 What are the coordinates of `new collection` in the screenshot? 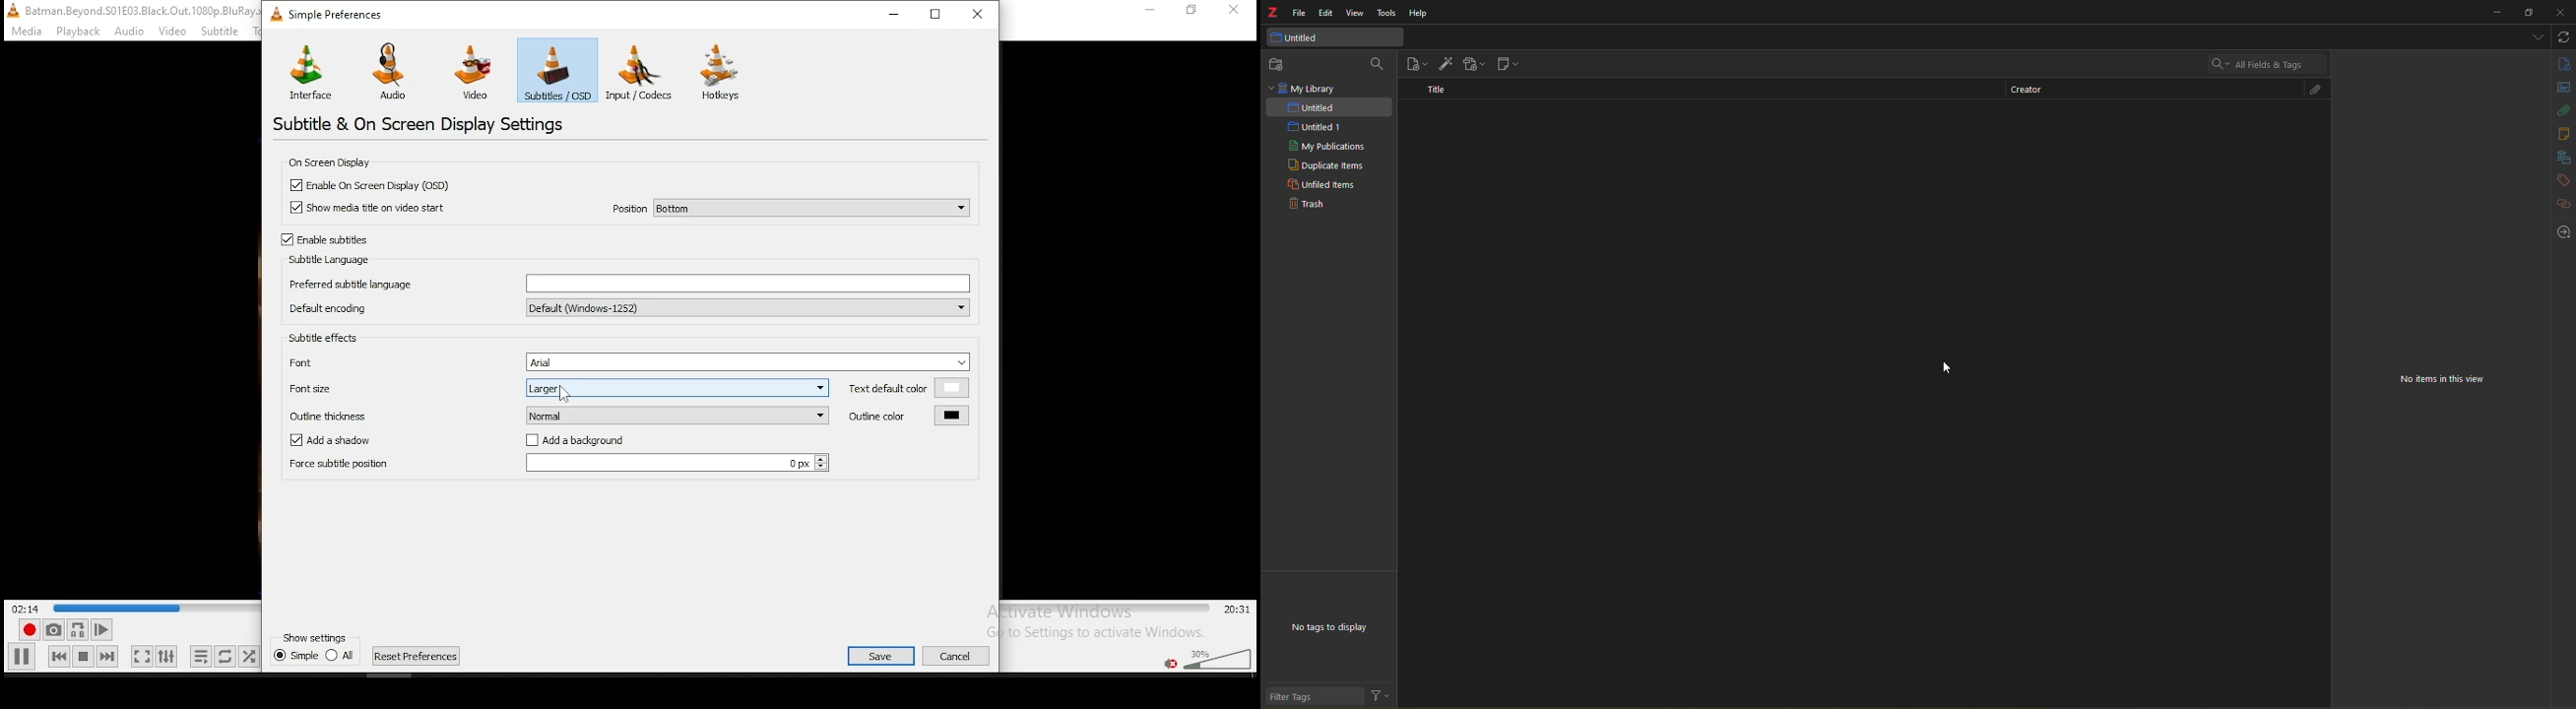 It's located at (1280, 64).